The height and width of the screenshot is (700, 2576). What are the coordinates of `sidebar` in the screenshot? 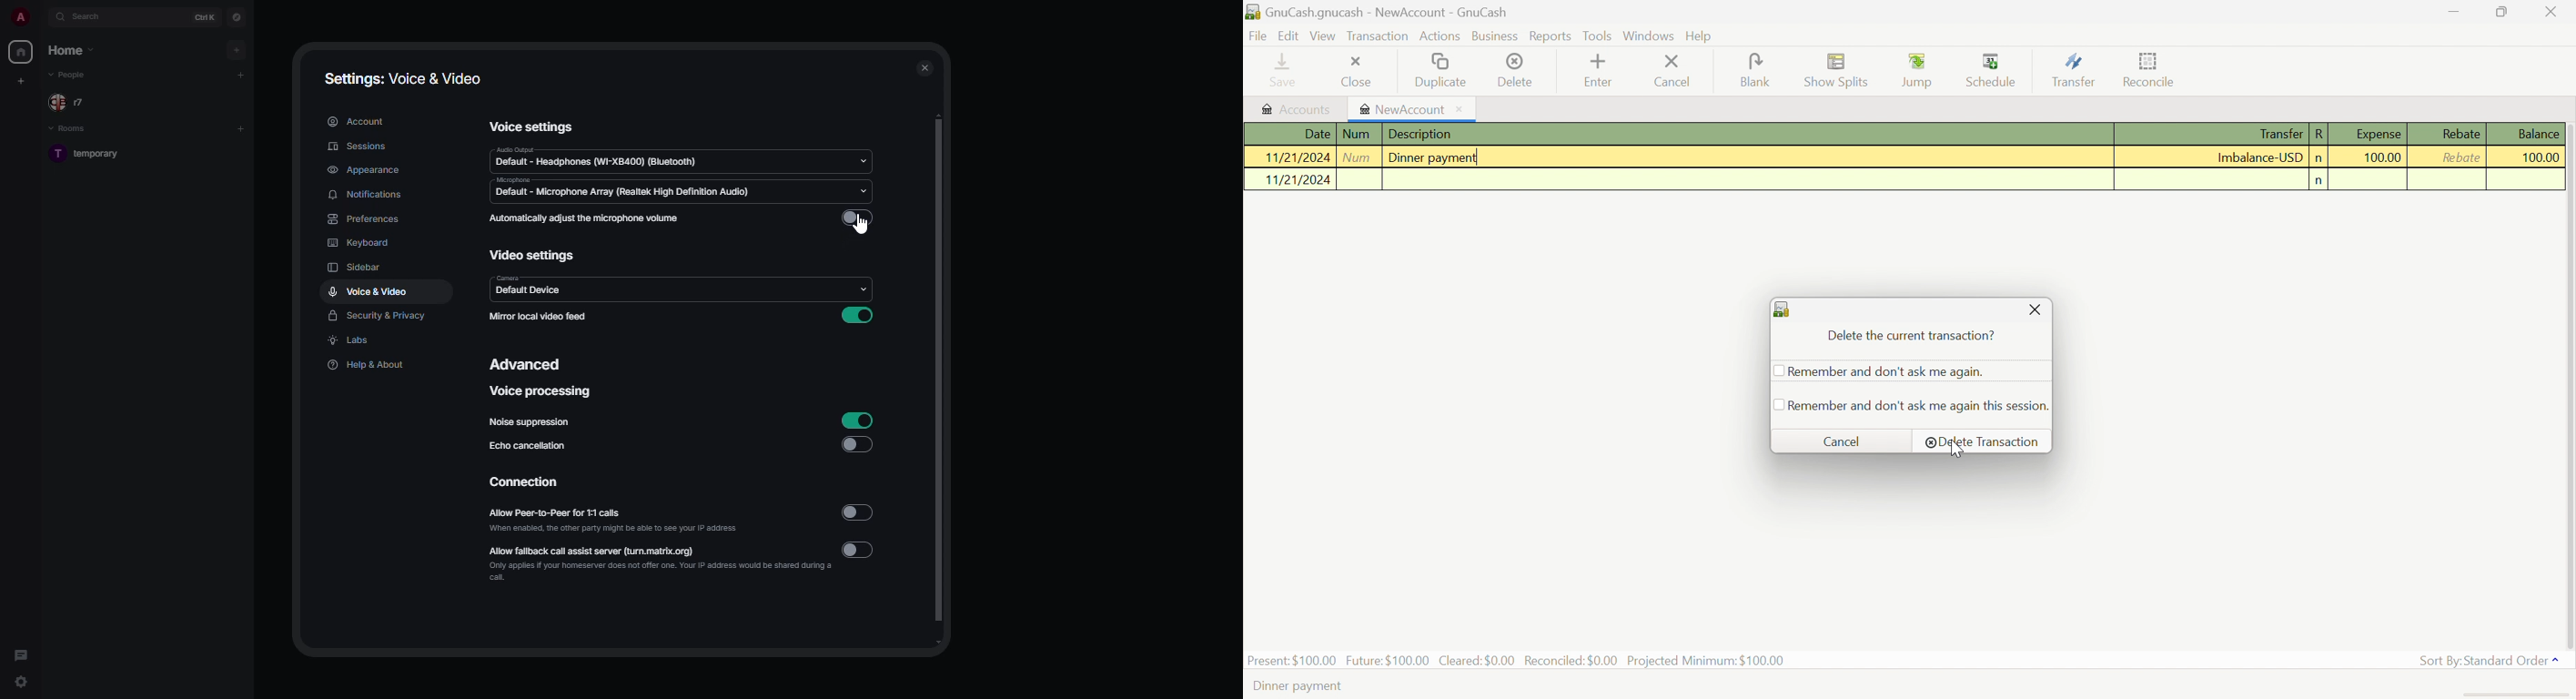 It's located at (360, 267).